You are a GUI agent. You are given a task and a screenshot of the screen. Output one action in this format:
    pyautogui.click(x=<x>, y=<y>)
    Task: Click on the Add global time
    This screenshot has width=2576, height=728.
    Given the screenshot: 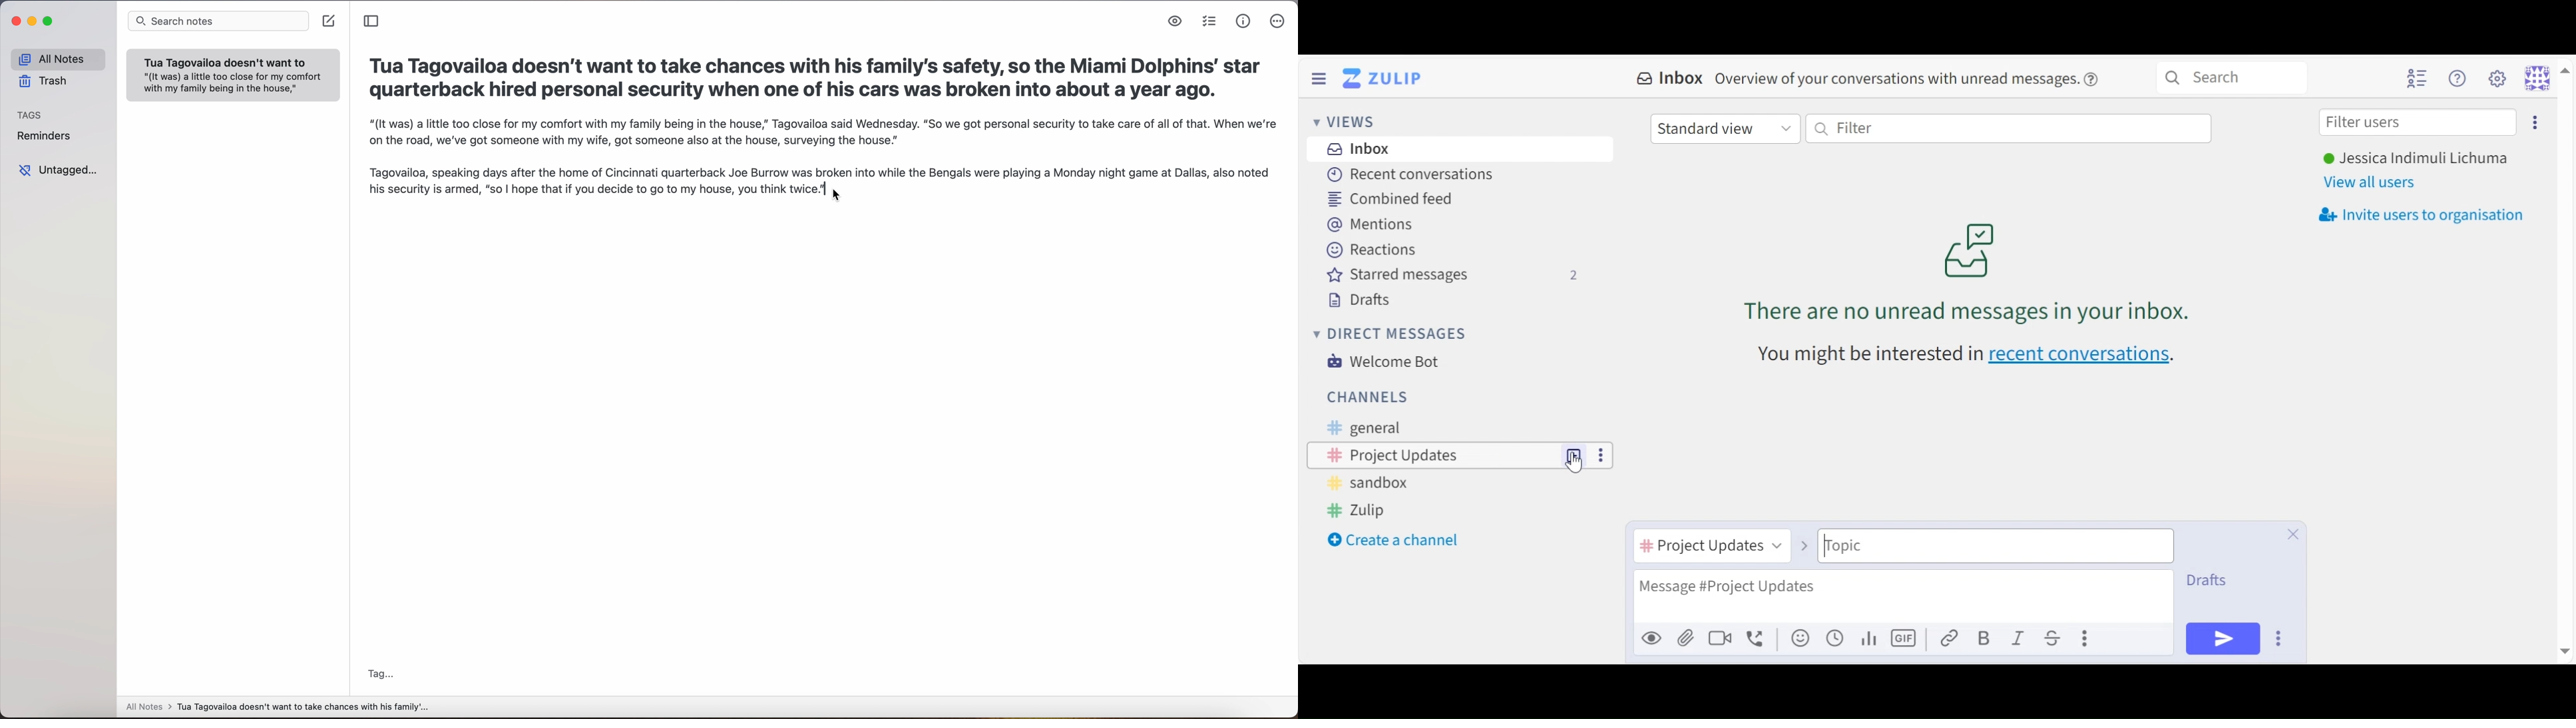 What is the action you would take?
    pyautogui.click(x=1835, y=638)
    